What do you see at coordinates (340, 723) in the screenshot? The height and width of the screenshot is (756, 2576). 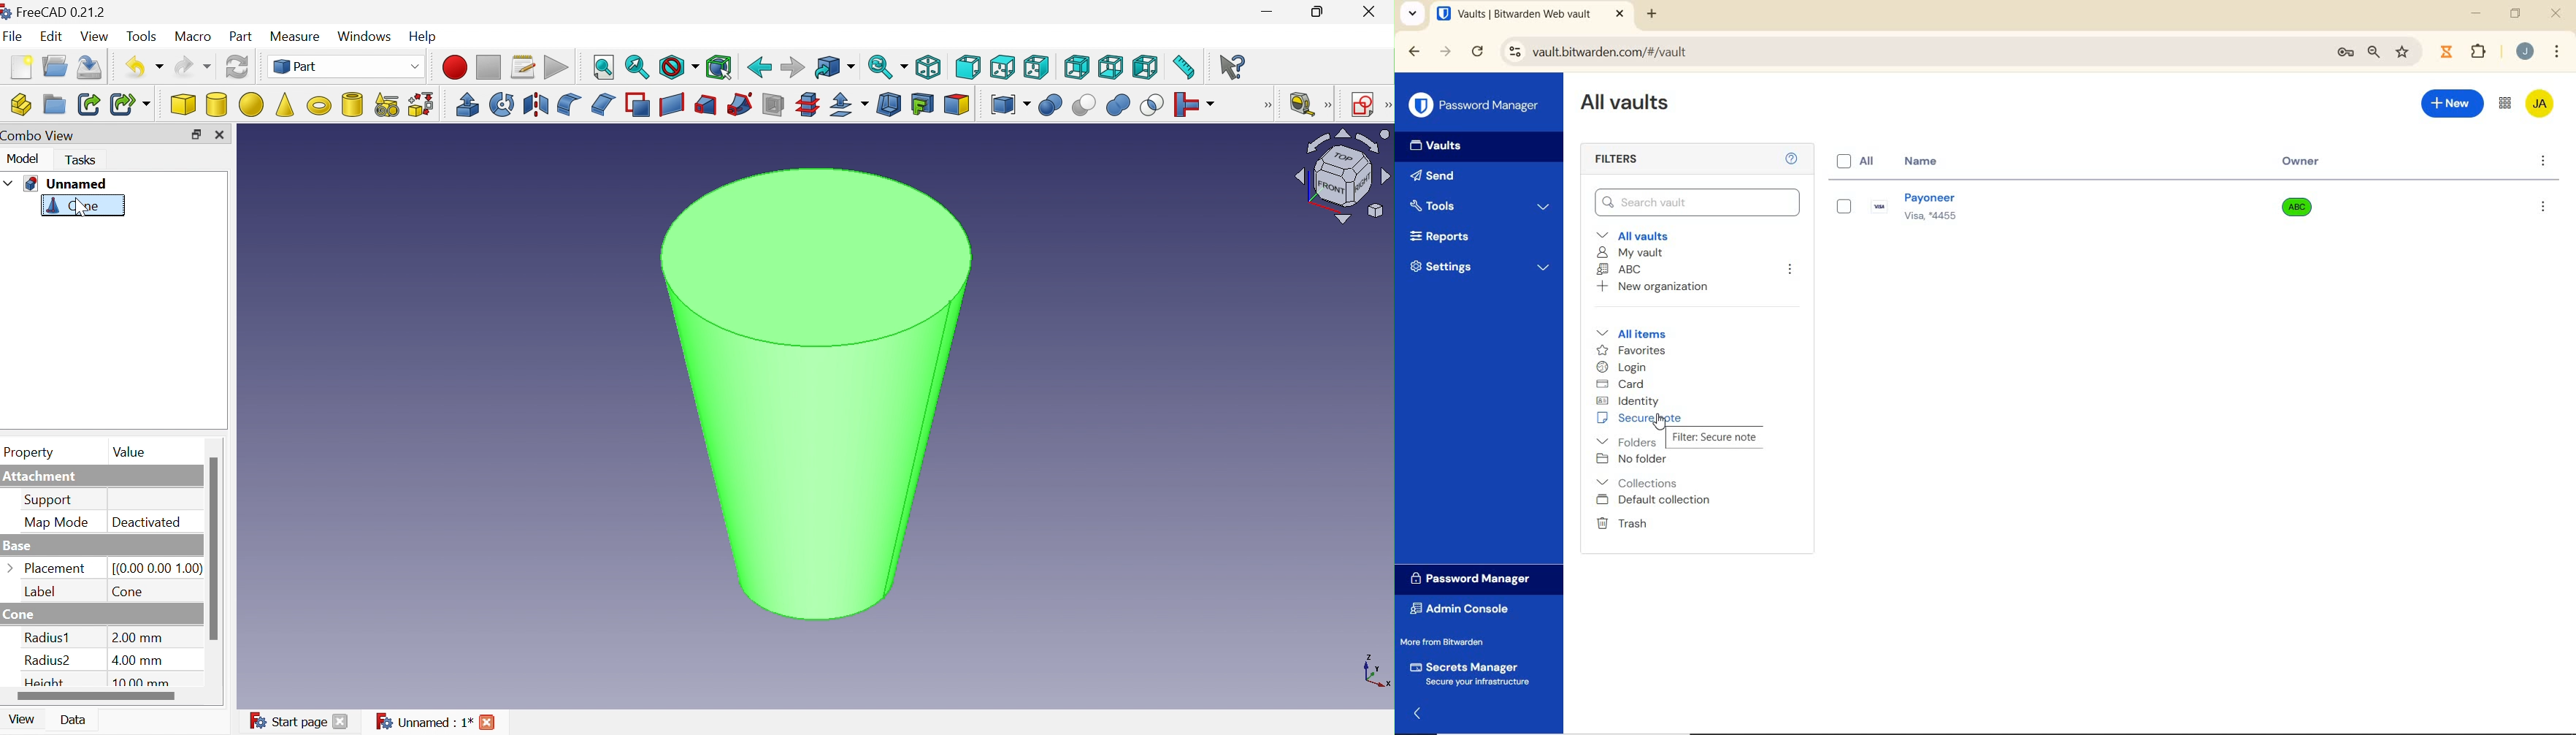 I see `Close` at bounding box center [340, 723].